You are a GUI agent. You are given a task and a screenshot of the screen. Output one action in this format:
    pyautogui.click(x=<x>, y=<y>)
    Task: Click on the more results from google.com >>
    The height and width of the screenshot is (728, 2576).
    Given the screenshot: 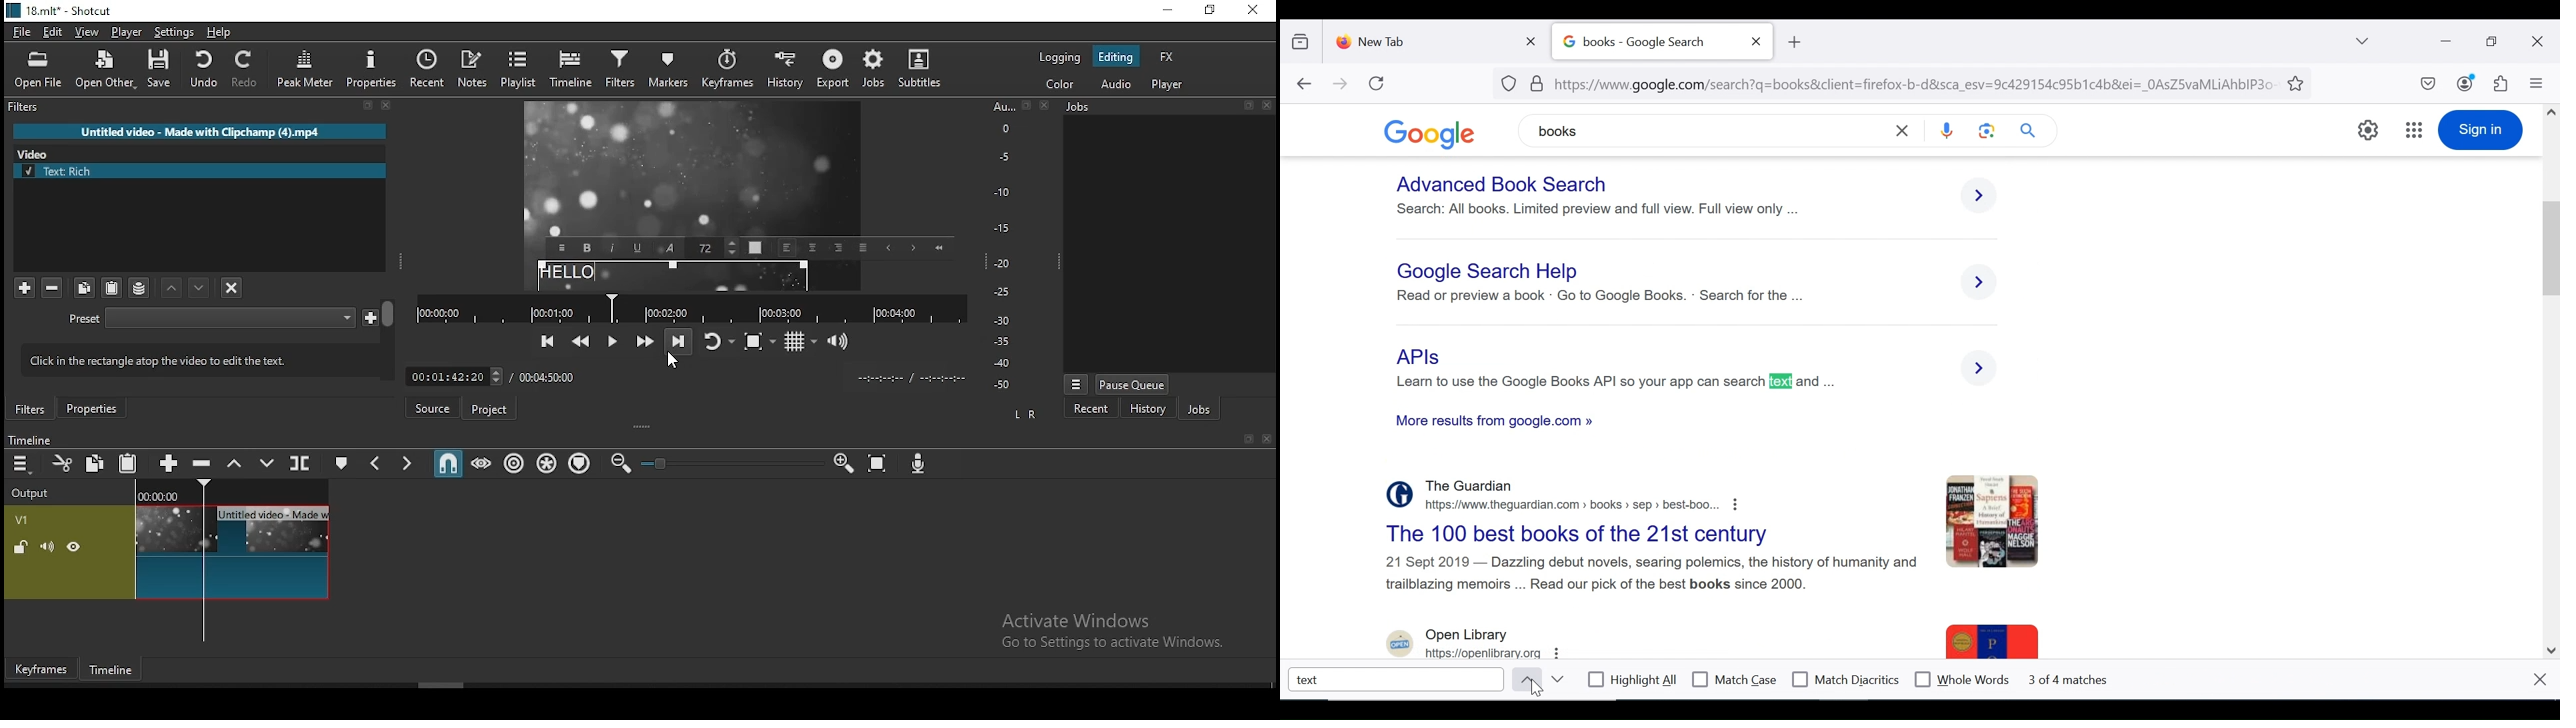 What is the action you would take?
    pyautogui.click(x=1499, y=423)
    